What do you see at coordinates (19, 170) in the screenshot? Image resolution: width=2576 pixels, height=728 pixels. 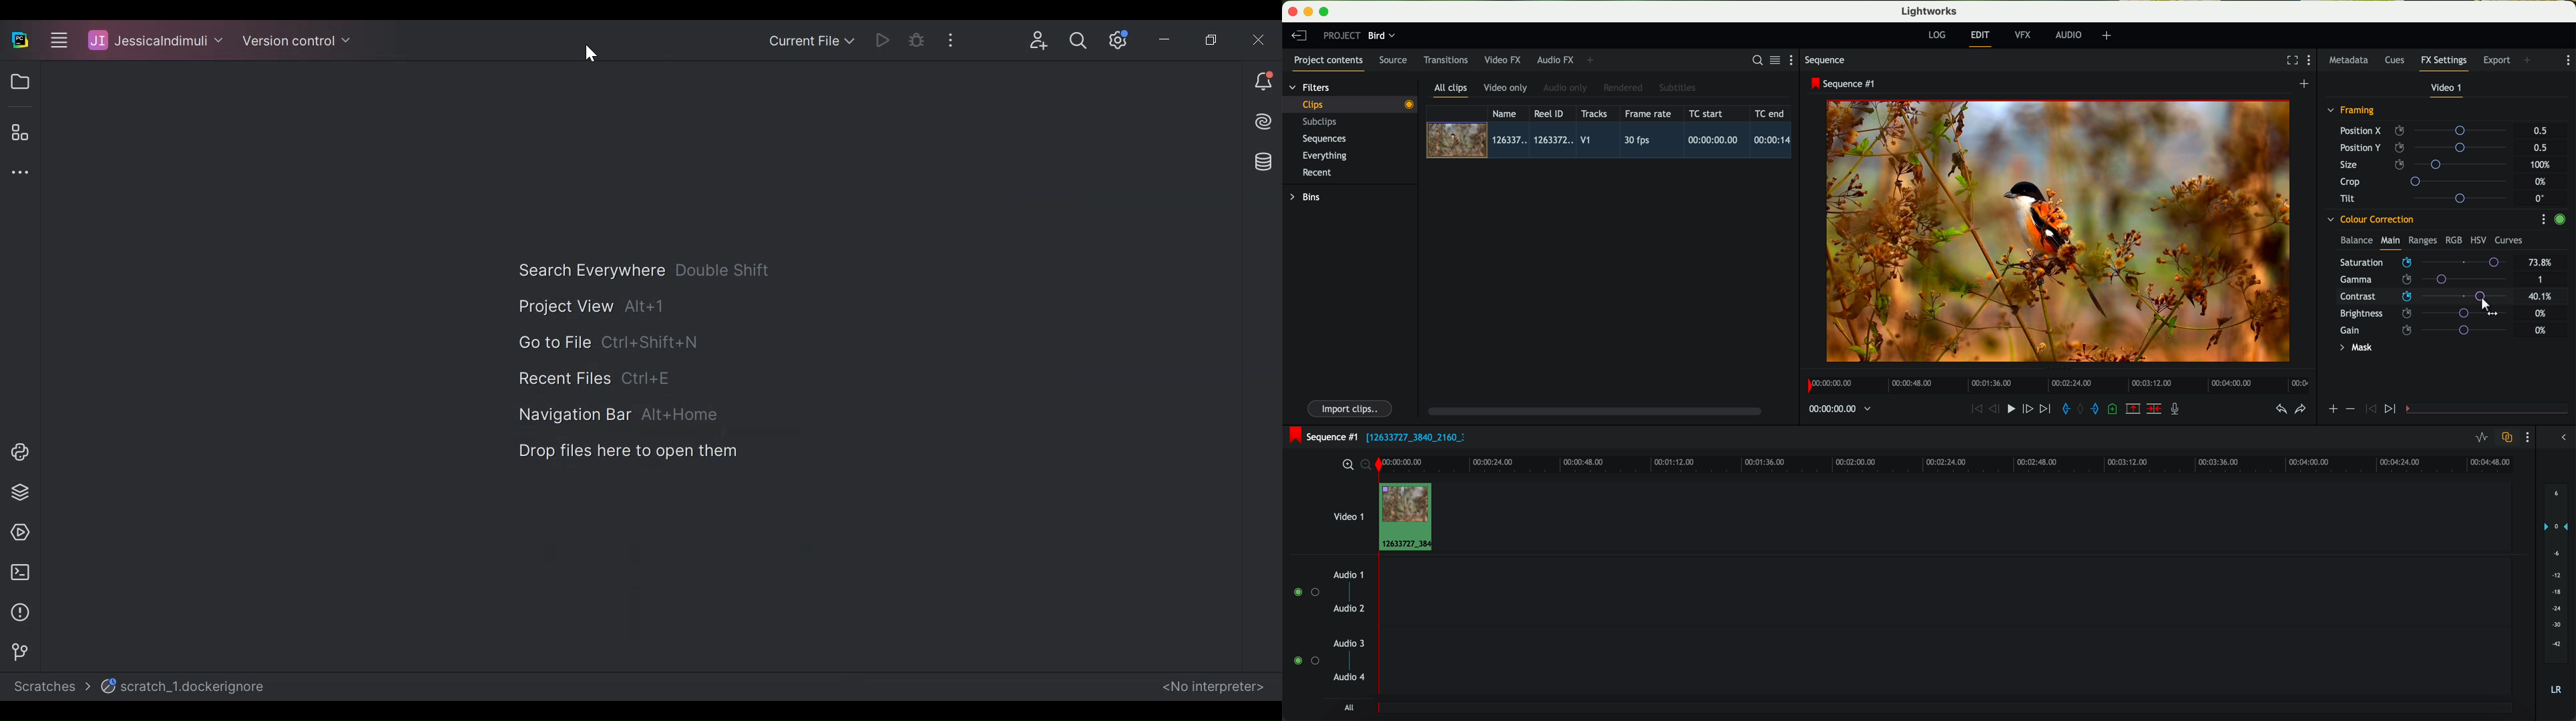 I see `More tool options` at bounding box center [19, 170].